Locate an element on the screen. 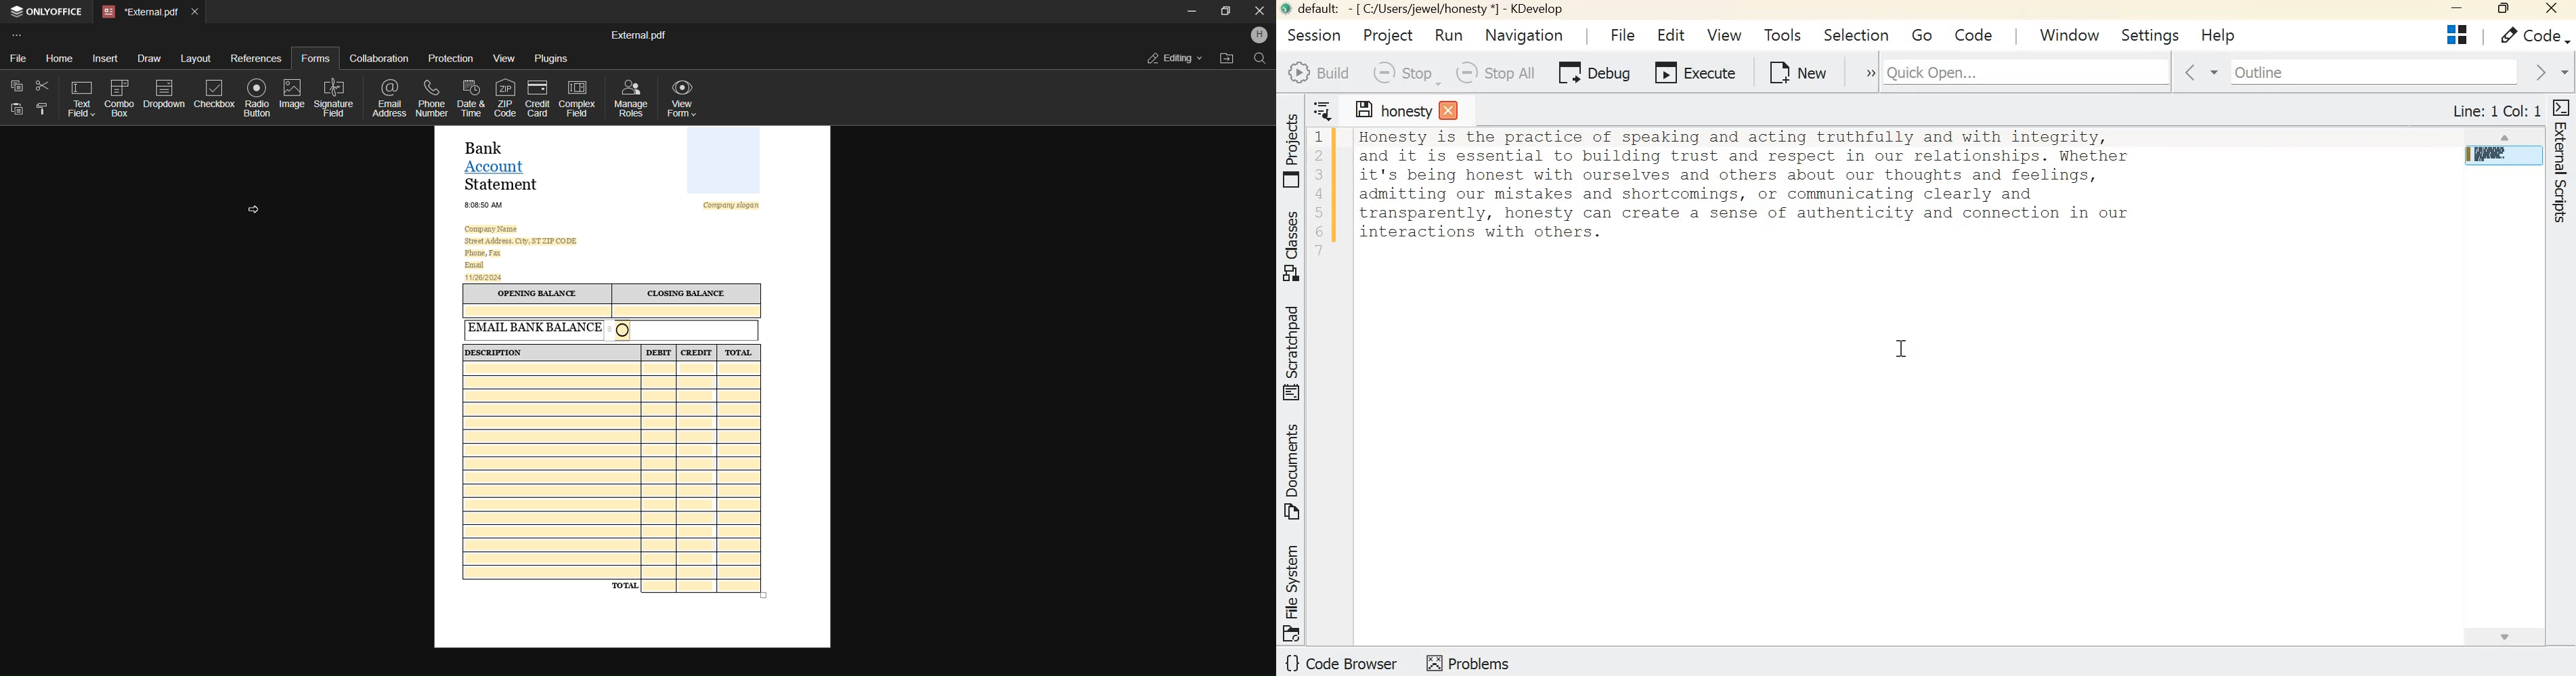  home is located at coordinates (53, 57).